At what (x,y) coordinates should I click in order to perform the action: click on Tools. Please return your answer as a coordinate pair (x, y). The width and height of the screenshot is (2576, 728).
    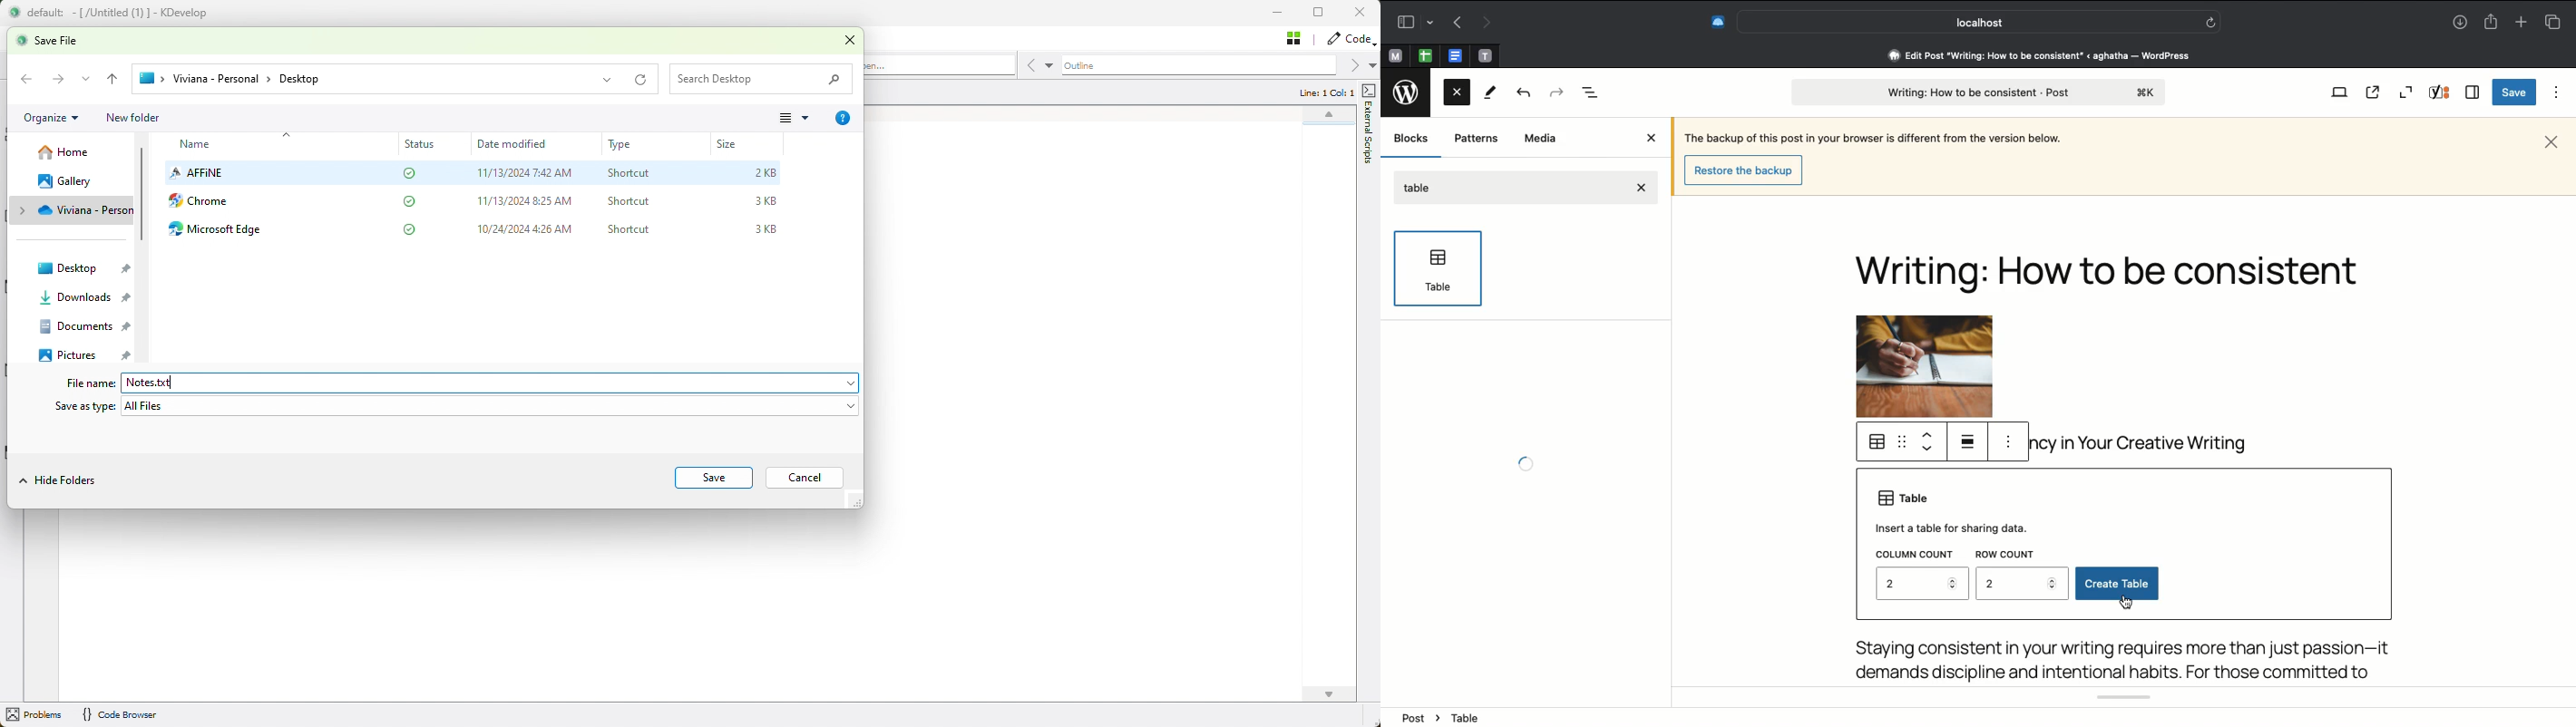
    Looking at the image, I should click on (1492, 92).